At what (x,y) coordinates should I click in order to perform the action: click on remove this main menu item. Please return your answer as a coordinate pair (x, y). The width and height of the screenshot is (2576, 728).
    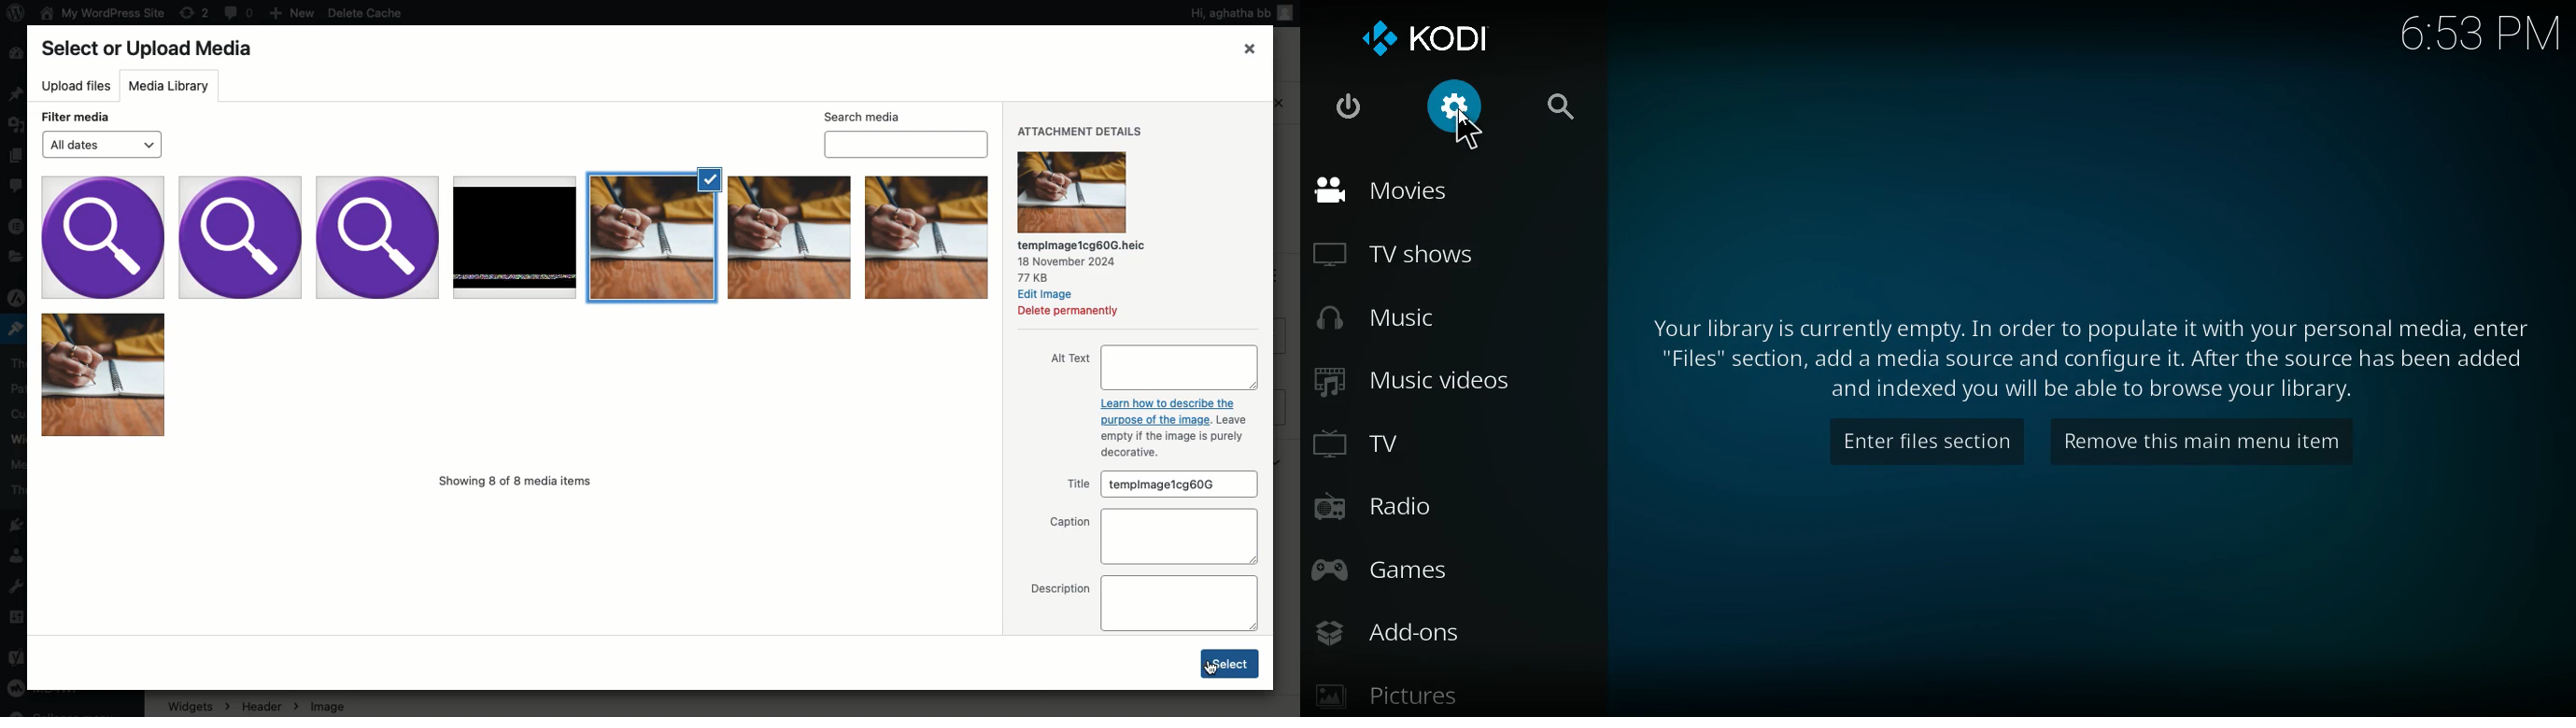
    Looking at the image, I should click on (2203, 445).